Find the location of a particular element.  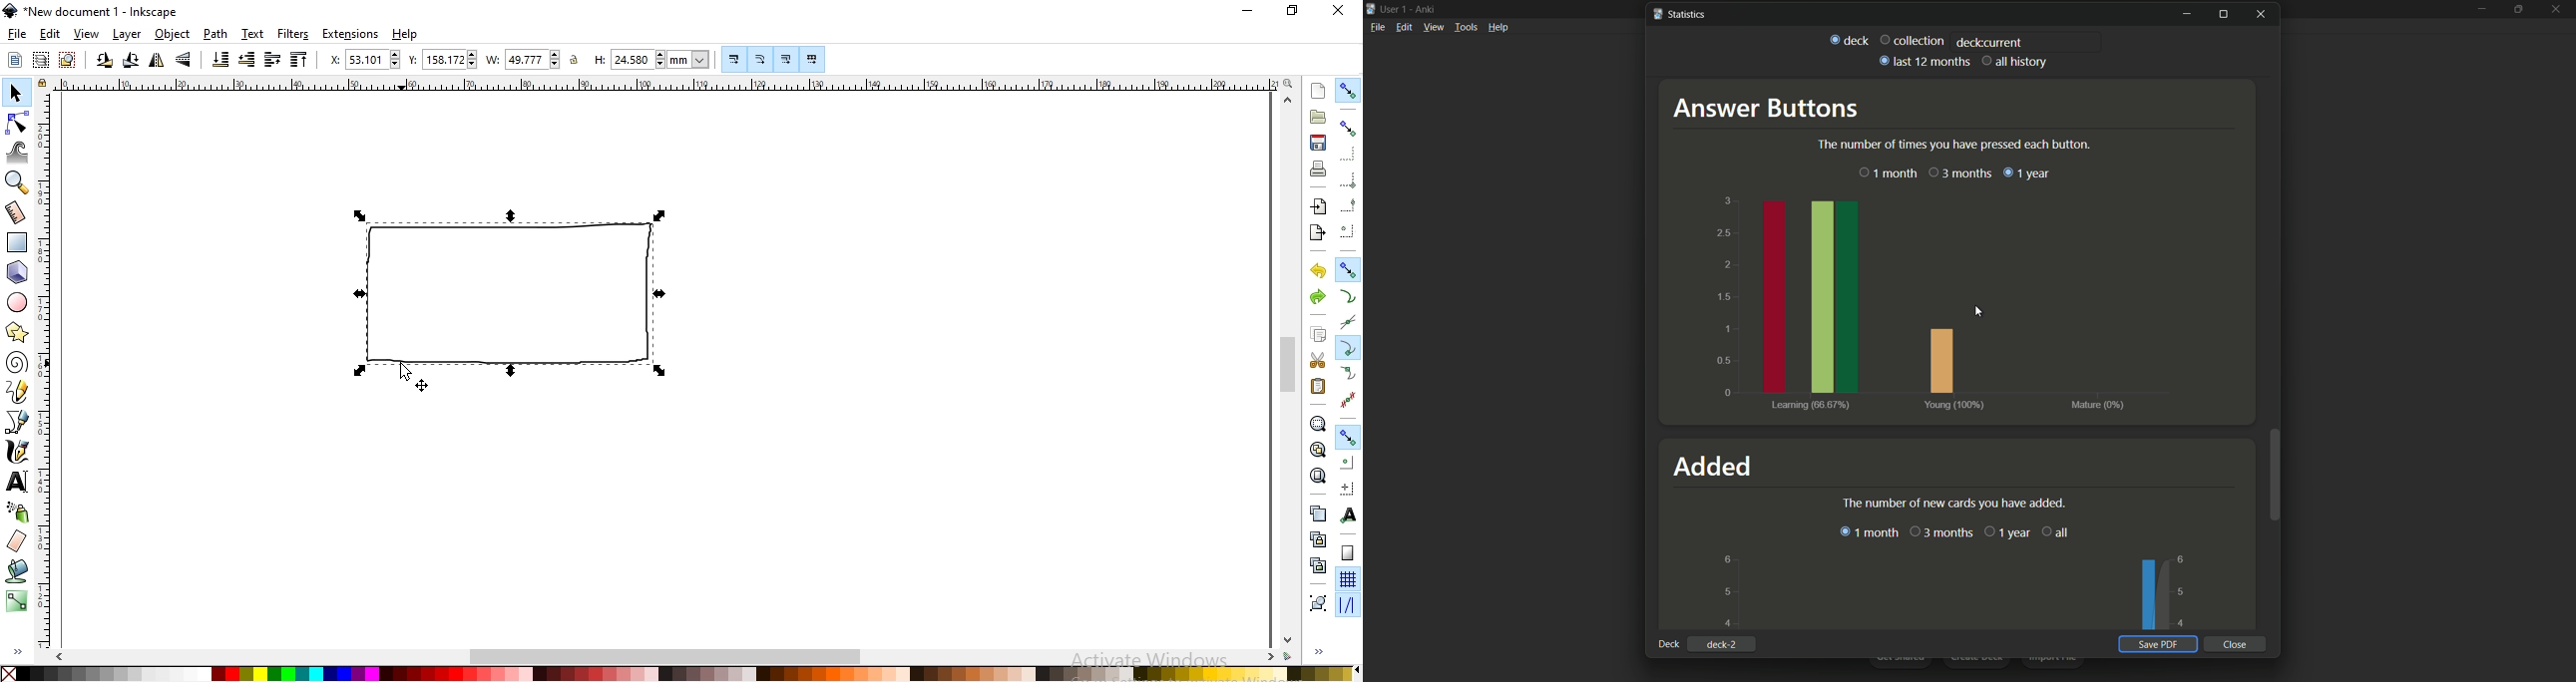

select and transform objects is located at coordinates (17, 93).